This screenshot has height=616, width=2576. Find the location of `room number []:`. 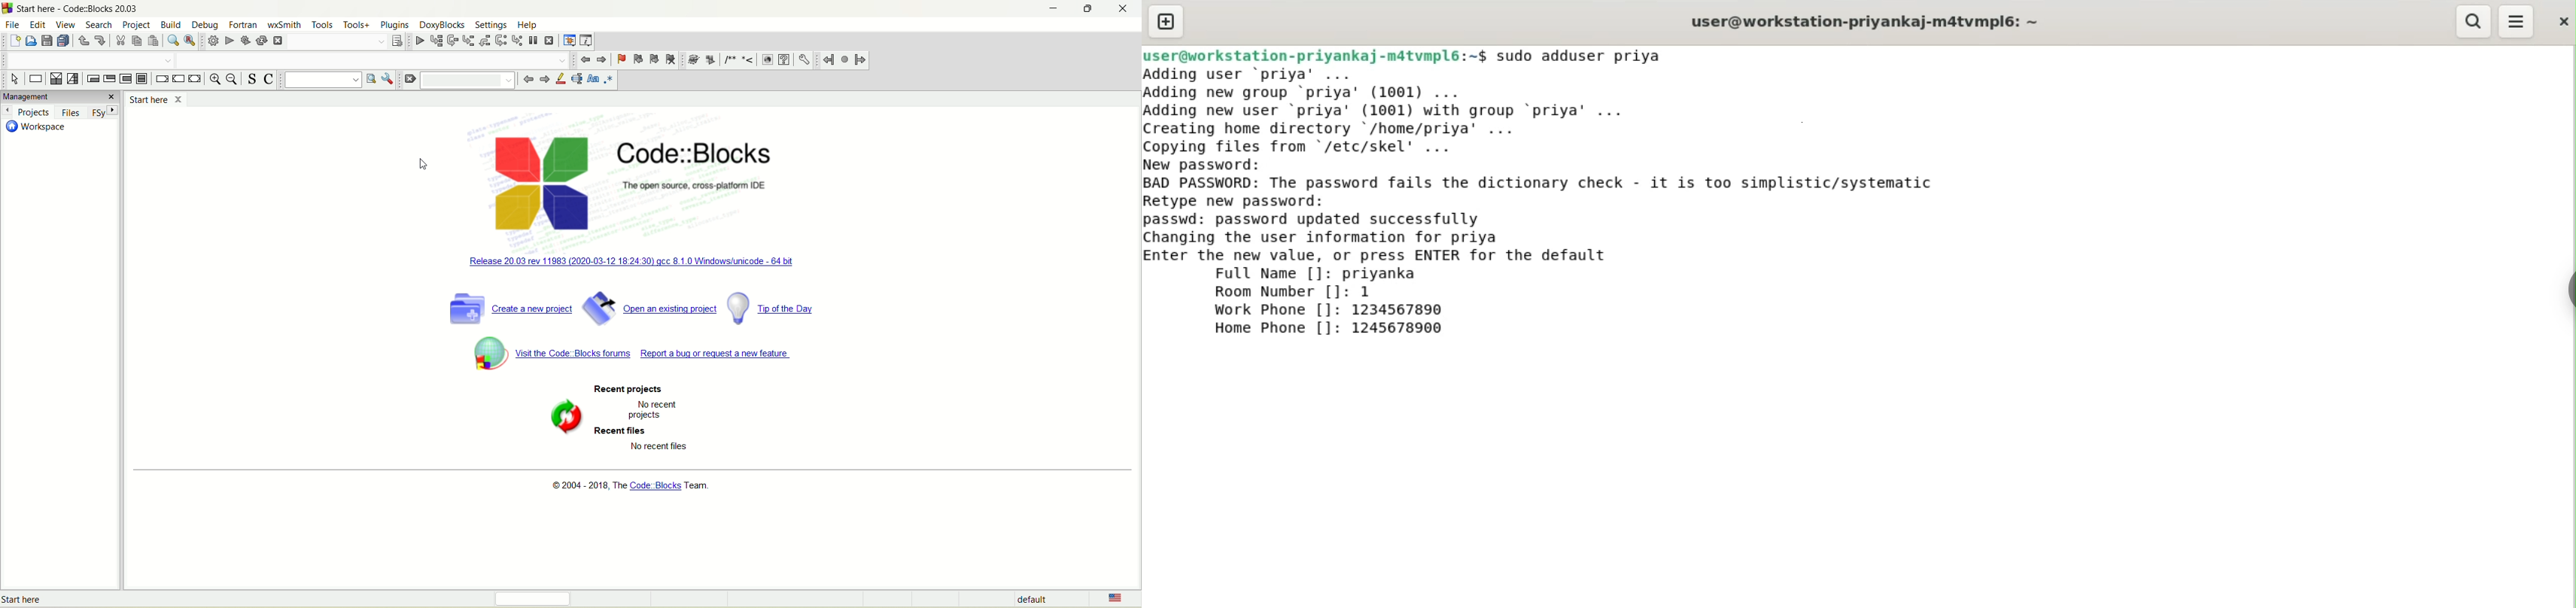

room number []: is located at coordinates (1279, 293).